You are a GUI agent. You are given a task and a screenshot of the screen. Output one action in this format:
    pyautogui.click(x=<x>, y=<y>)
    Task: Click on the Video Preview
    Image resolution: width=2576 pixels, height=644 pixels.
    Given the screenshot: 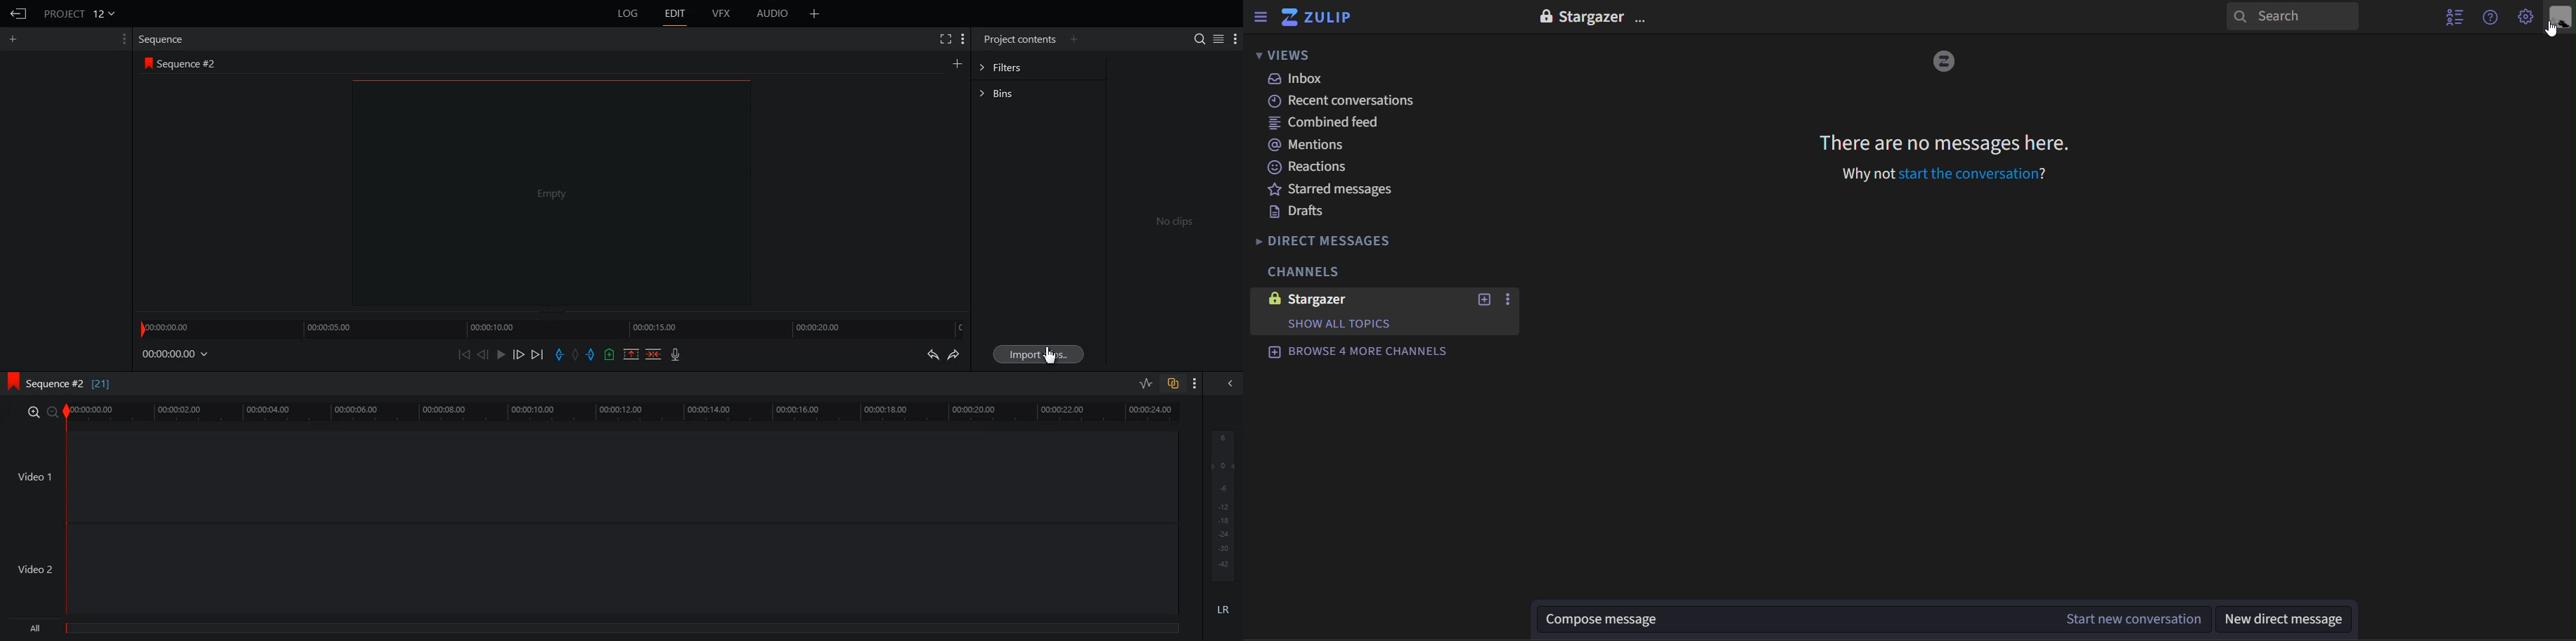 What is the action you would take?
    pyautogui.click(x=552, y=193)
    